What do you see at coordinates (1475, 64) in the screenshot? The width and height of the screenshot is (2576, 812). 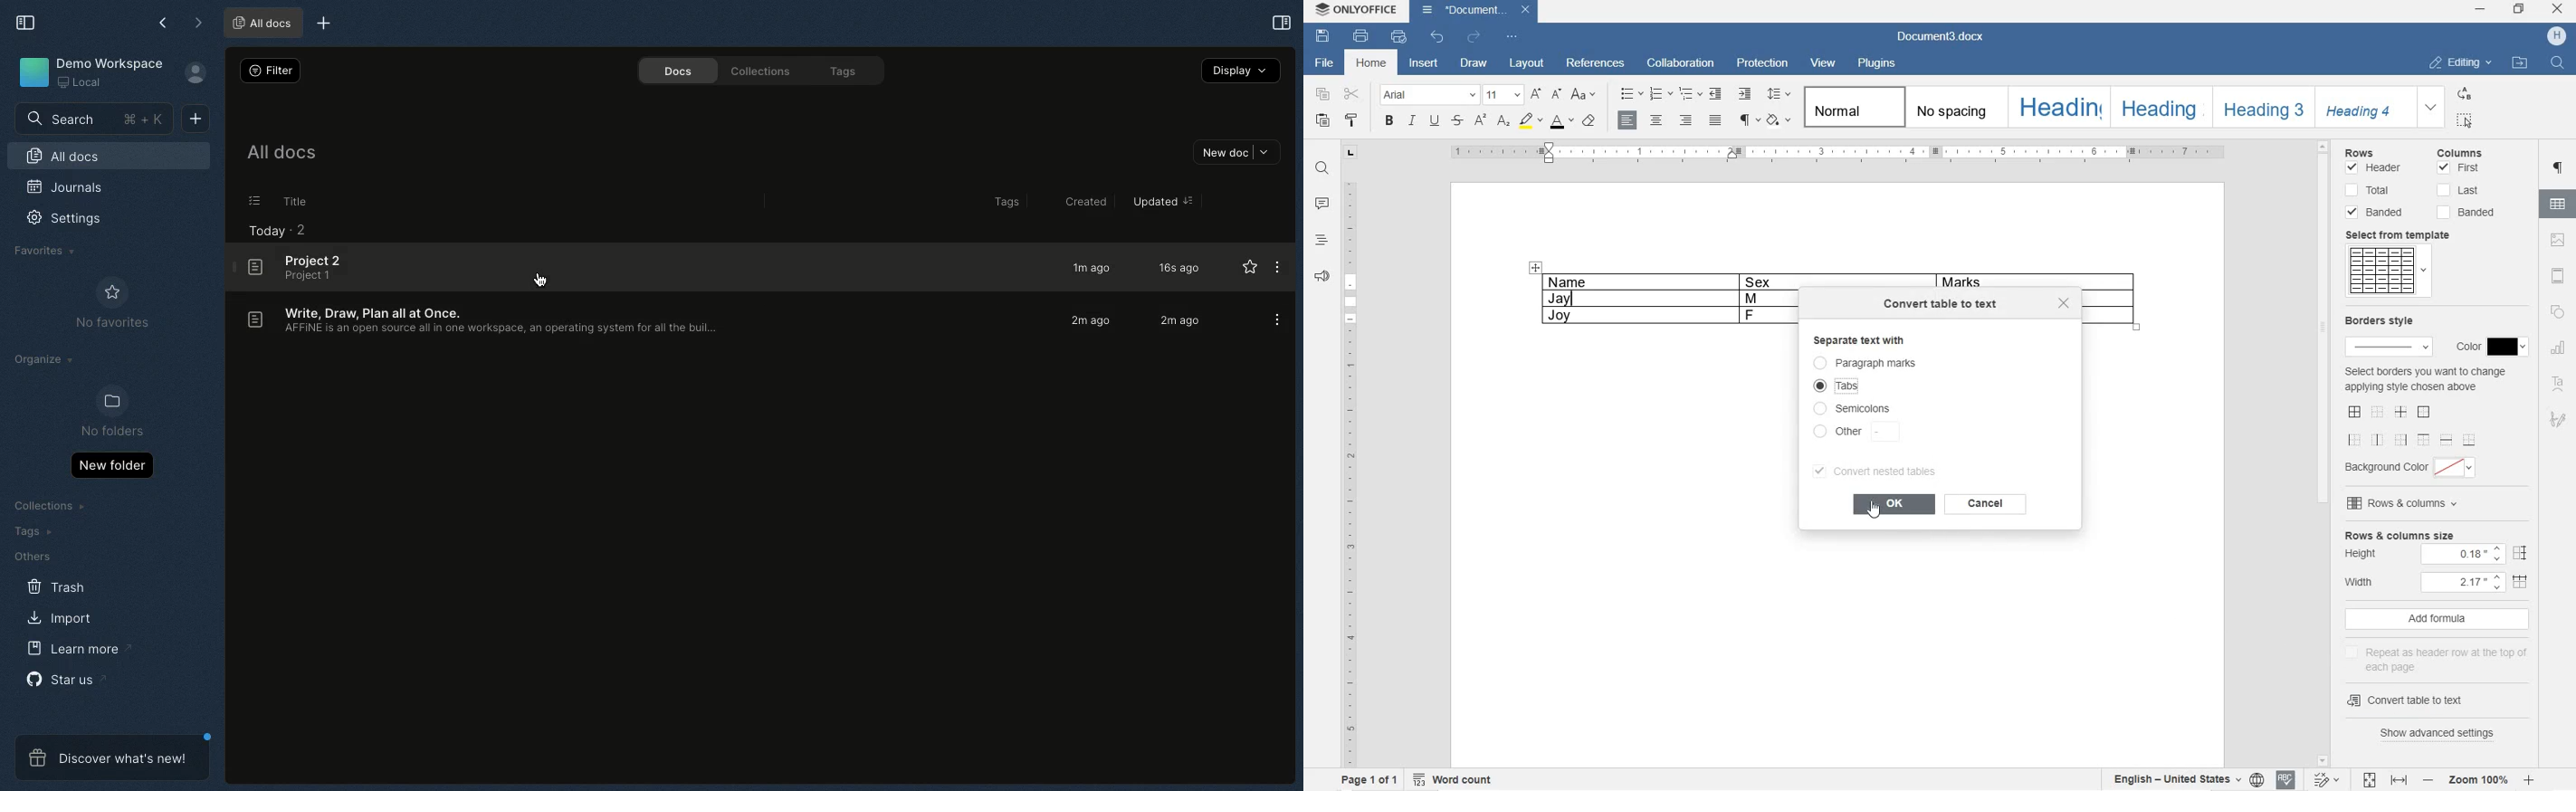 I see `DRAW` at bounding box center [1475, 64].